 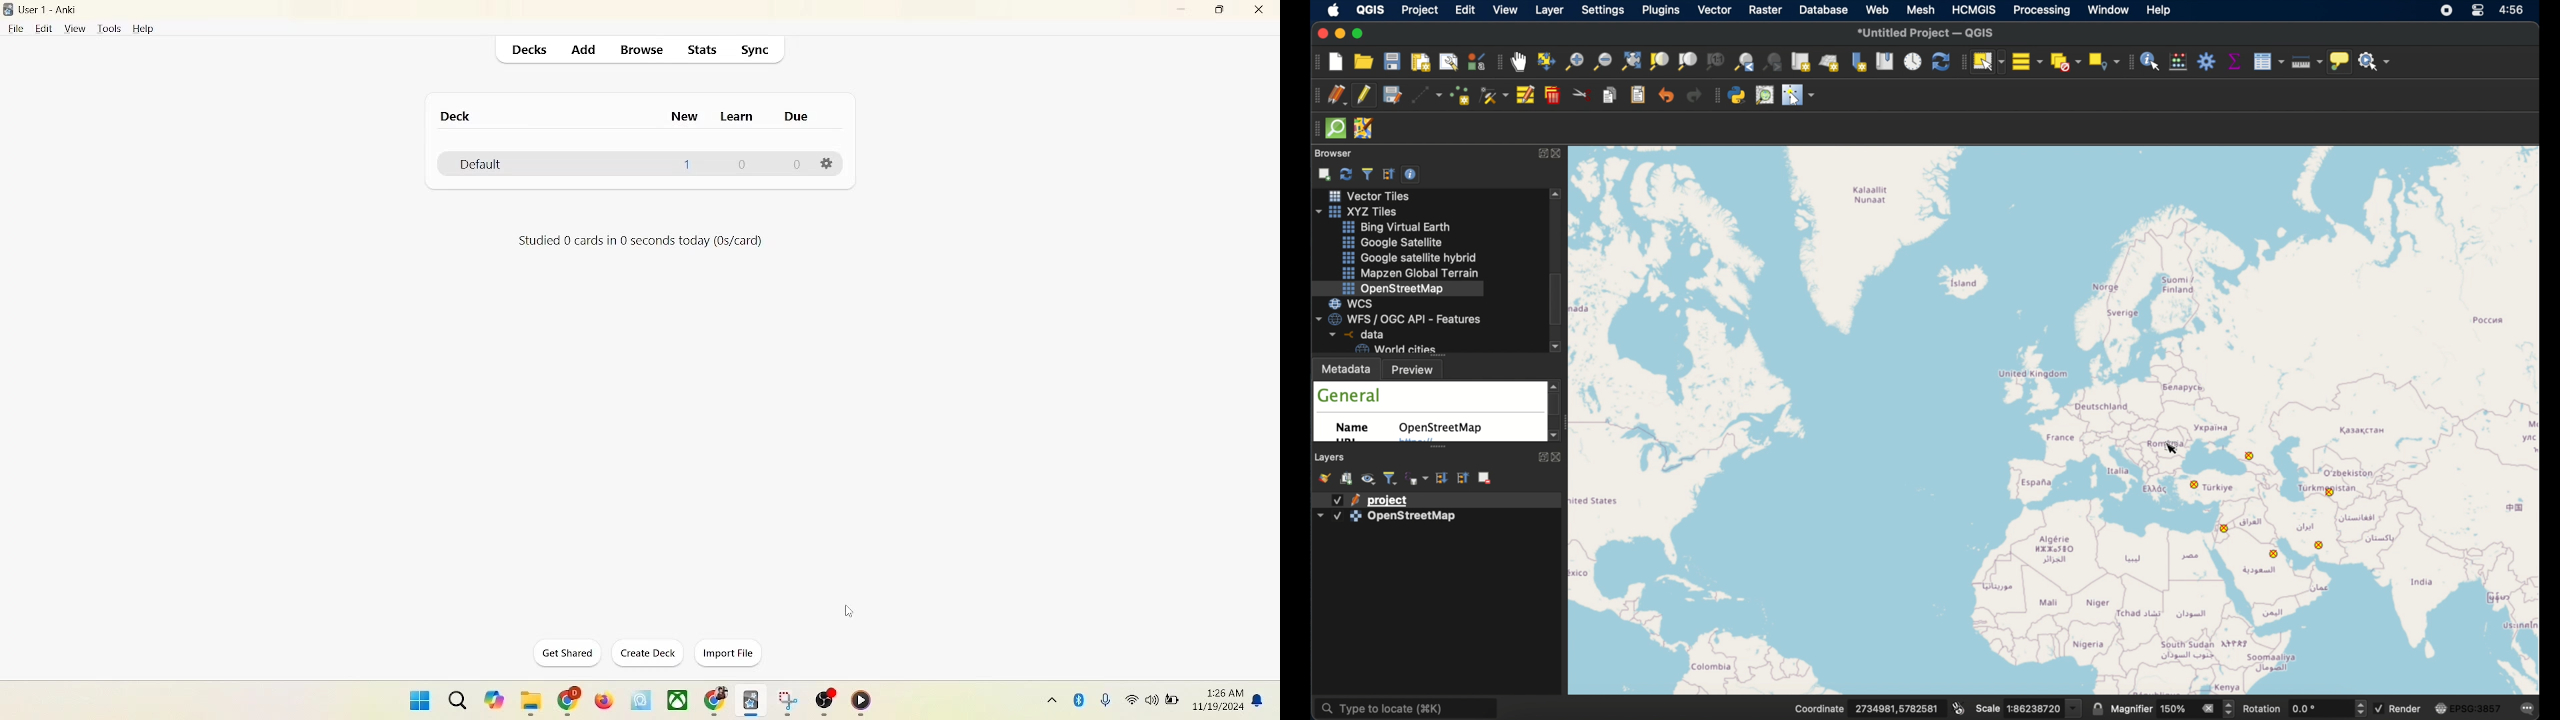 What do you see at coordinates (1799, 95) in the screenshot?
I see `switches the mouse cursor to a configurable pointer` at bounding box center [1799, 95].